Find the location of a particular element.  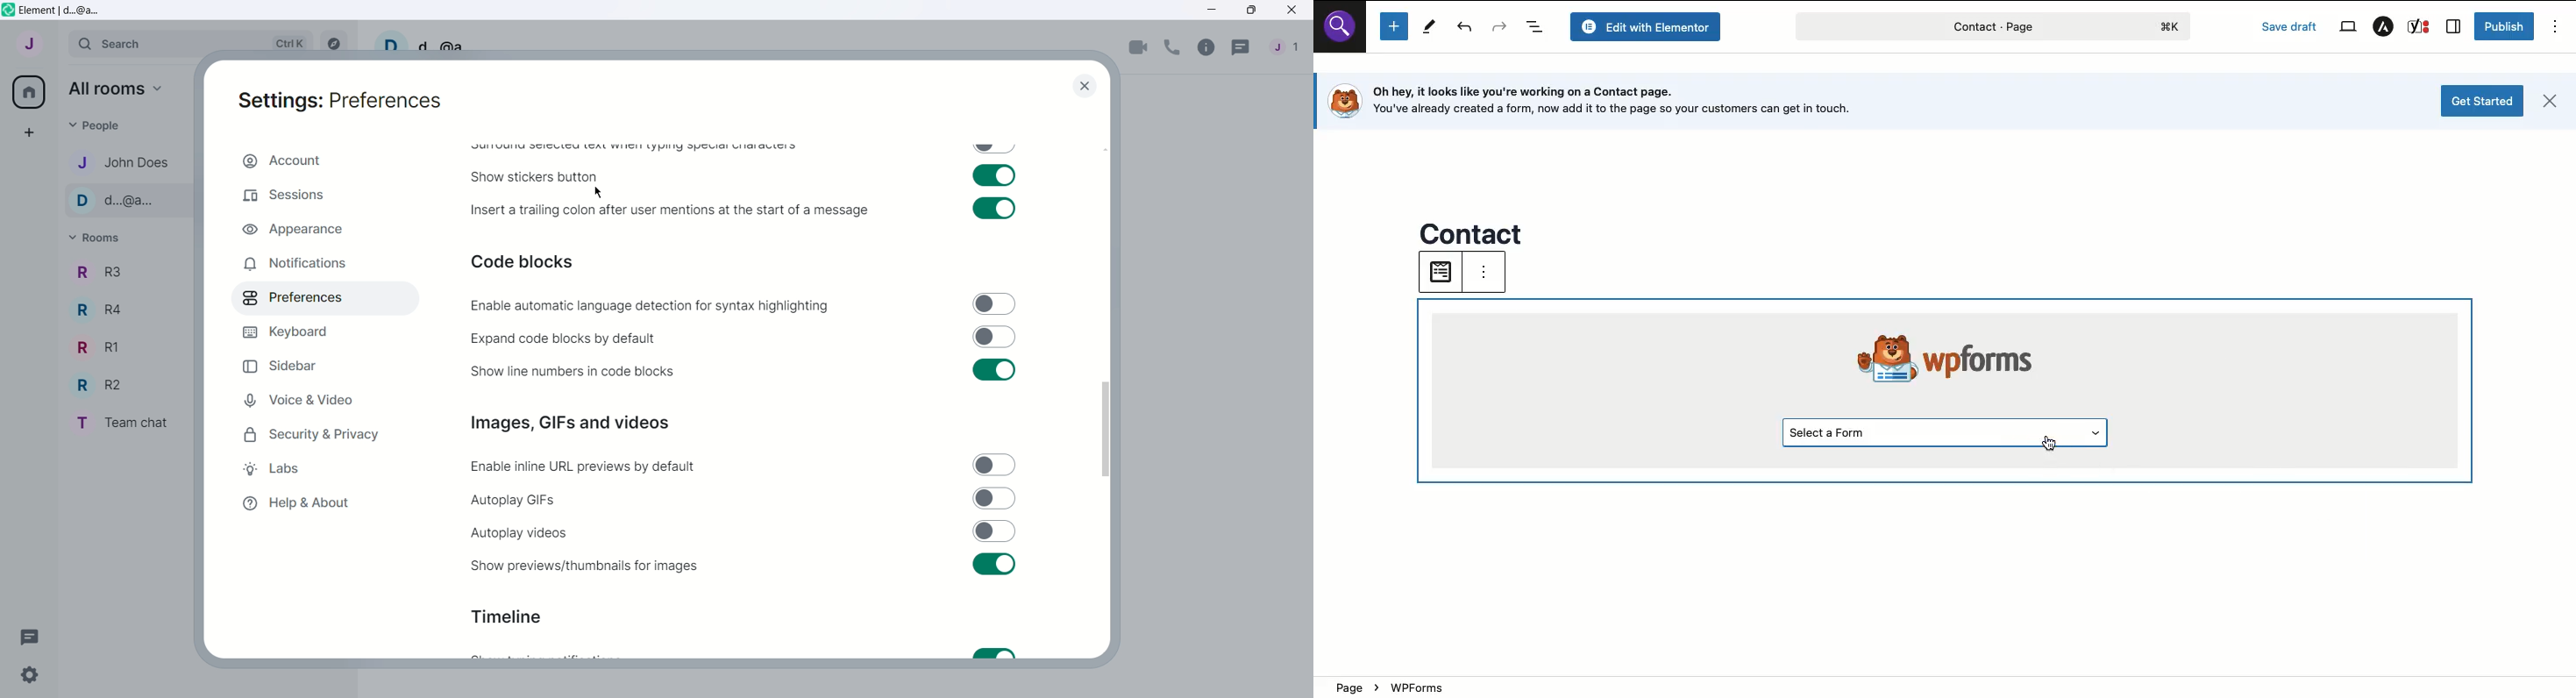

Autoplay videos is located at coordinates (518, 533).